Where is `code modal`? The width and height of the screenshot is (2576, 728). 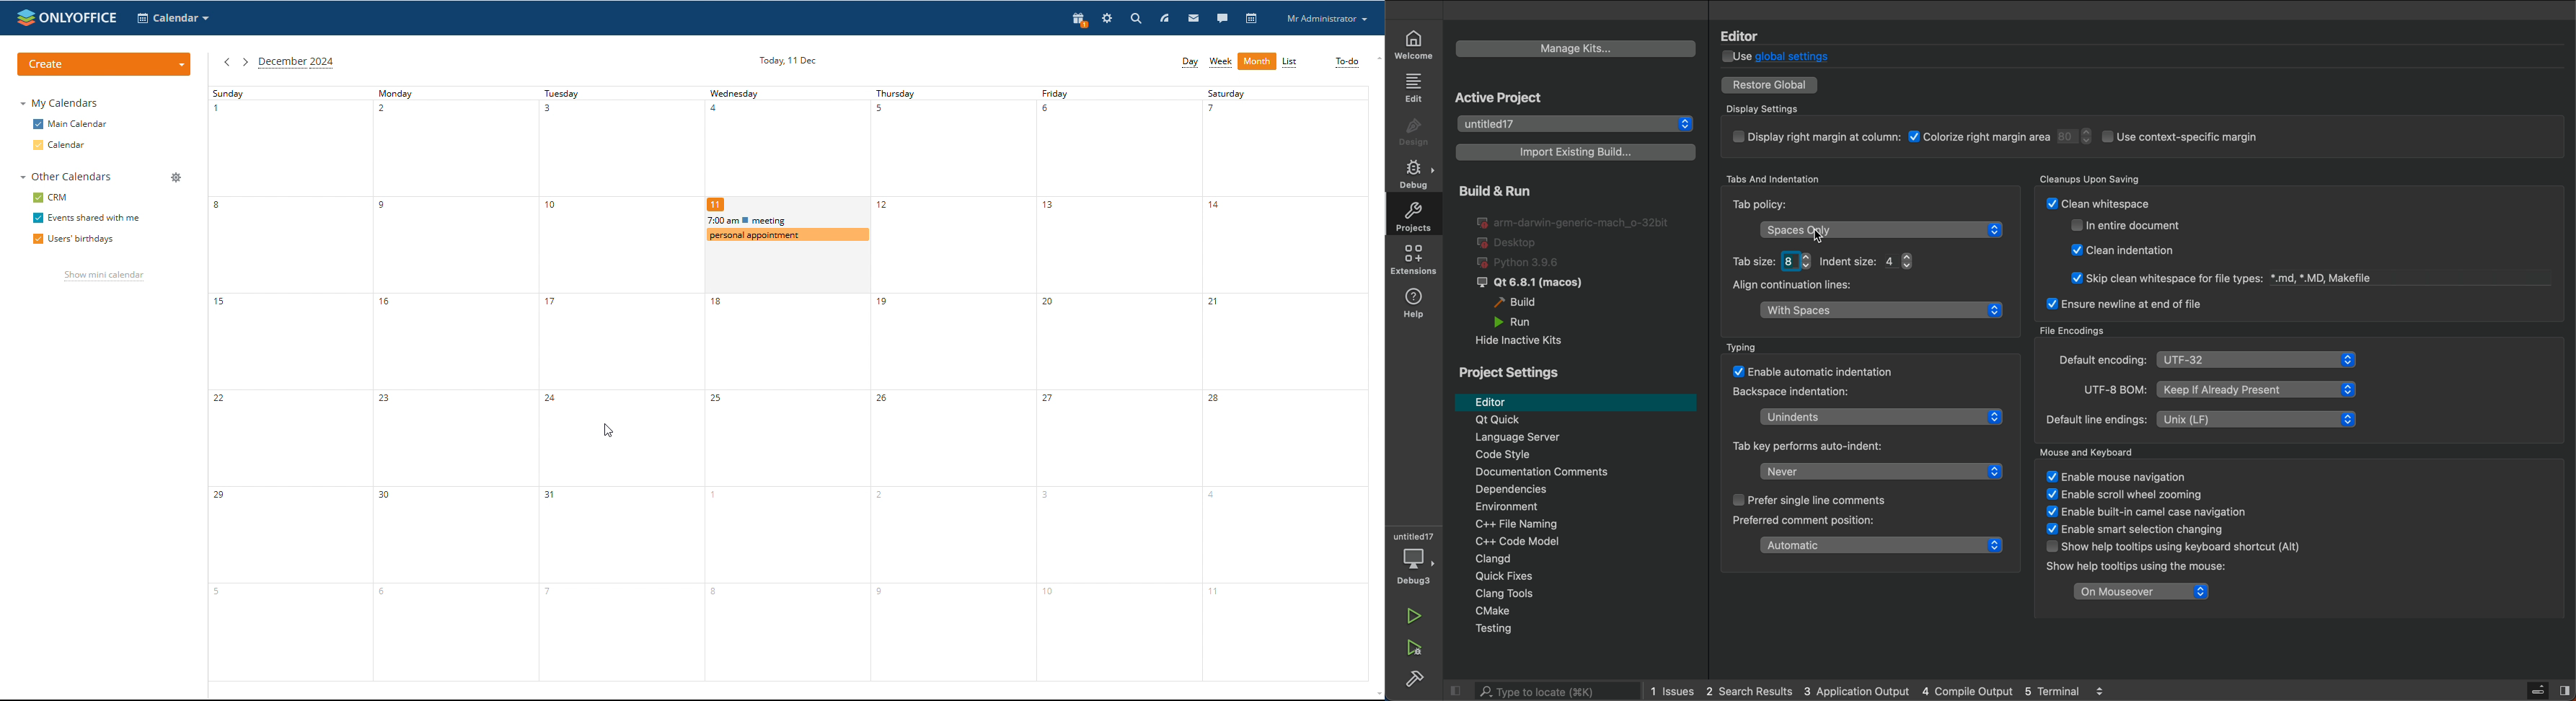 code modal is located at coordinates (1586, 542).